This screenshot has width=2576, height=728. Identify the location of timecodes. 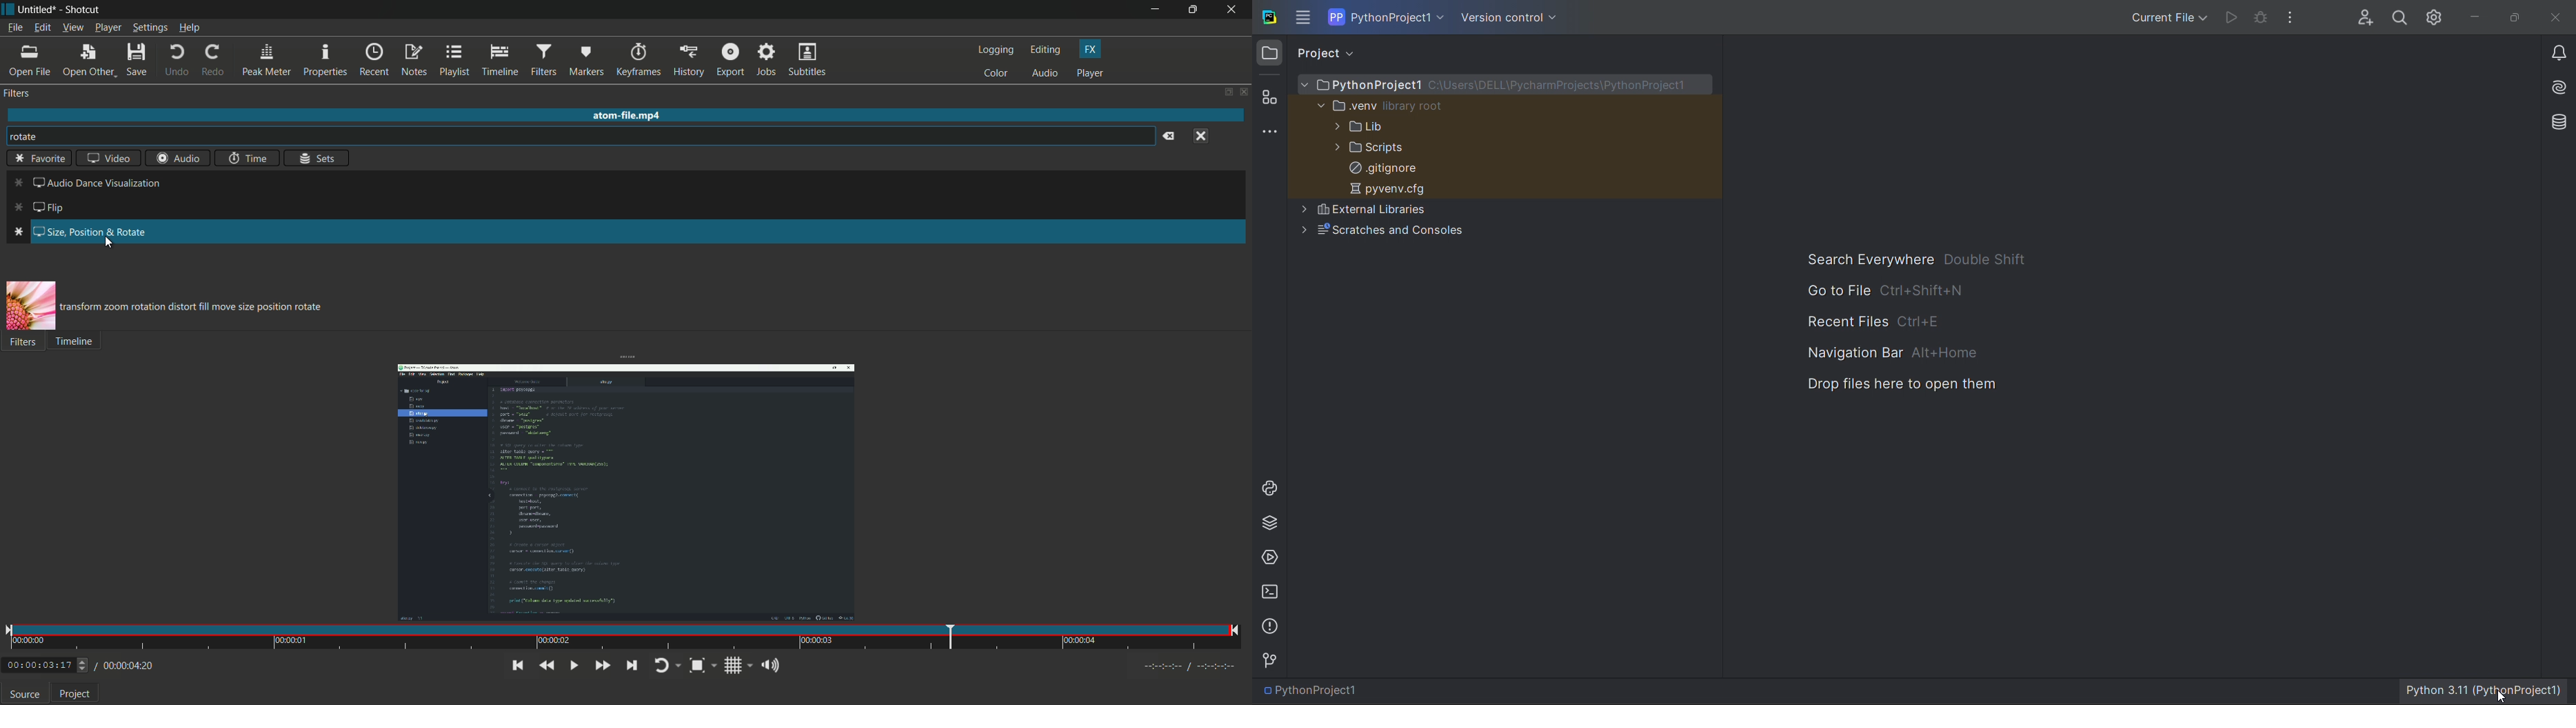
(1191, 668).